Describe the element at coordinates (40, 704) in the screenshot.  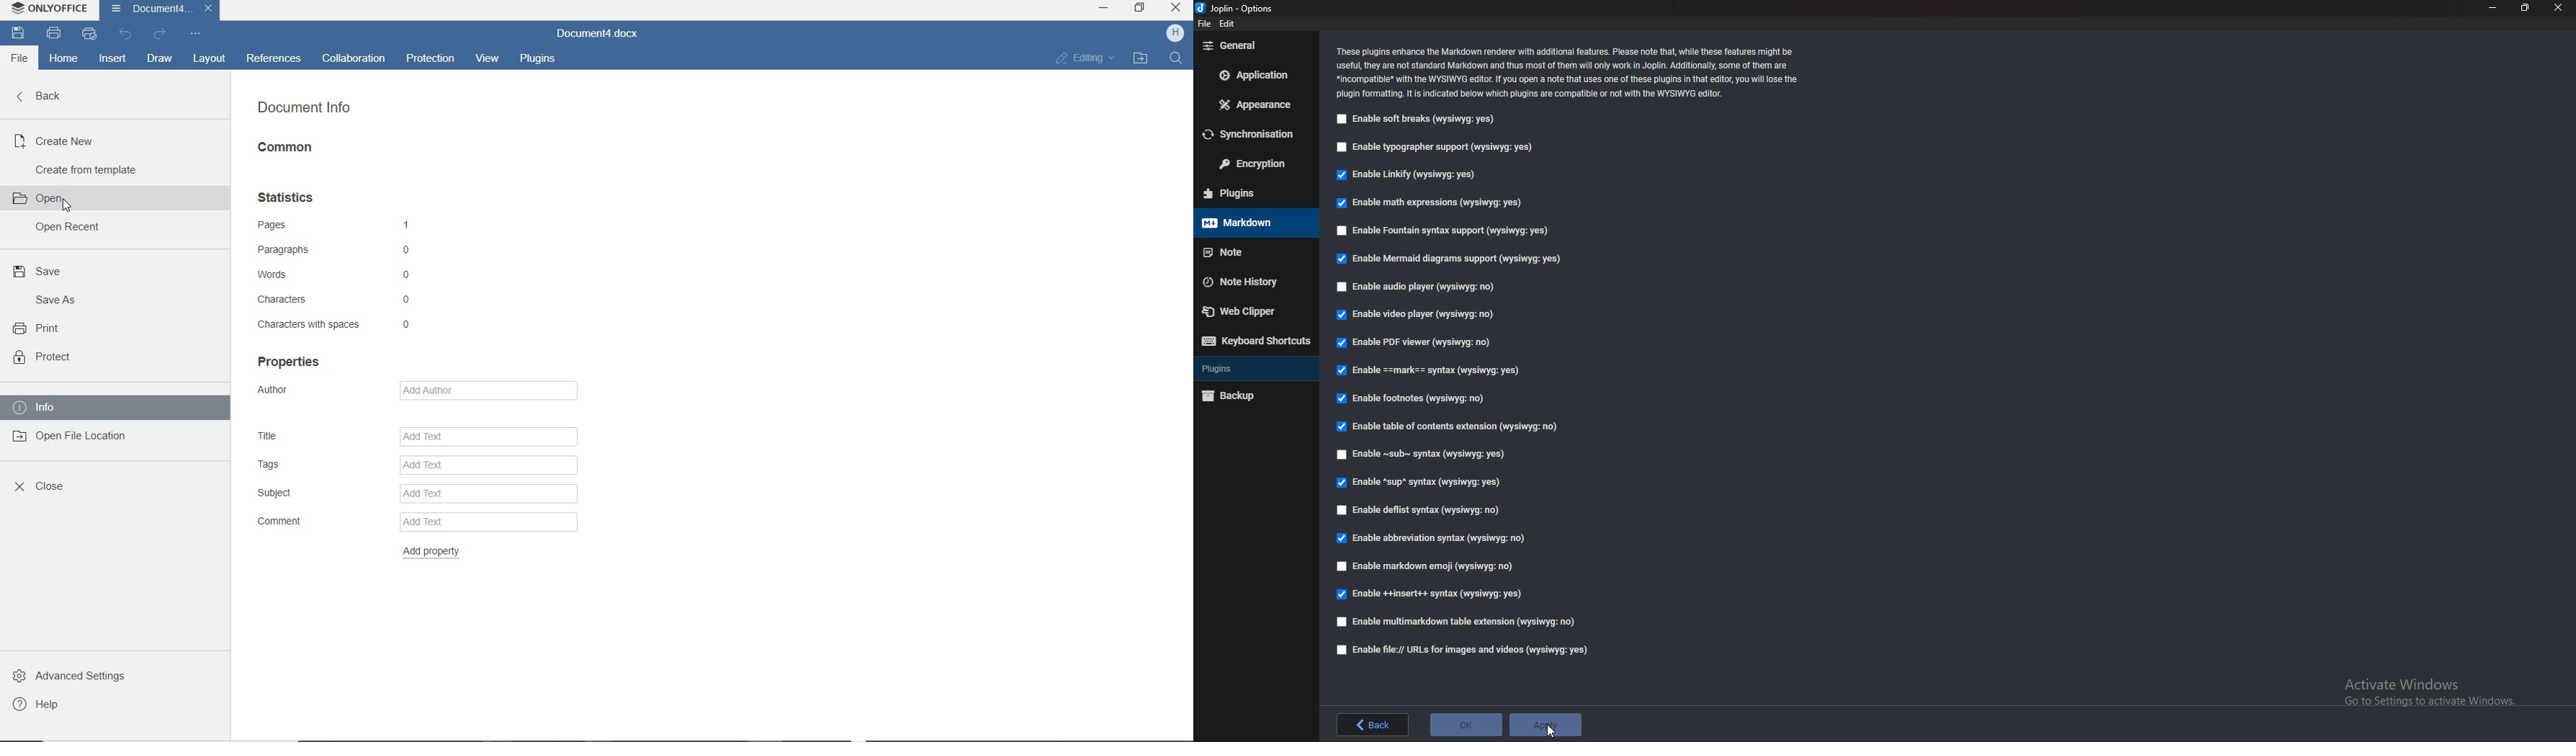
I see `Help` at that location.